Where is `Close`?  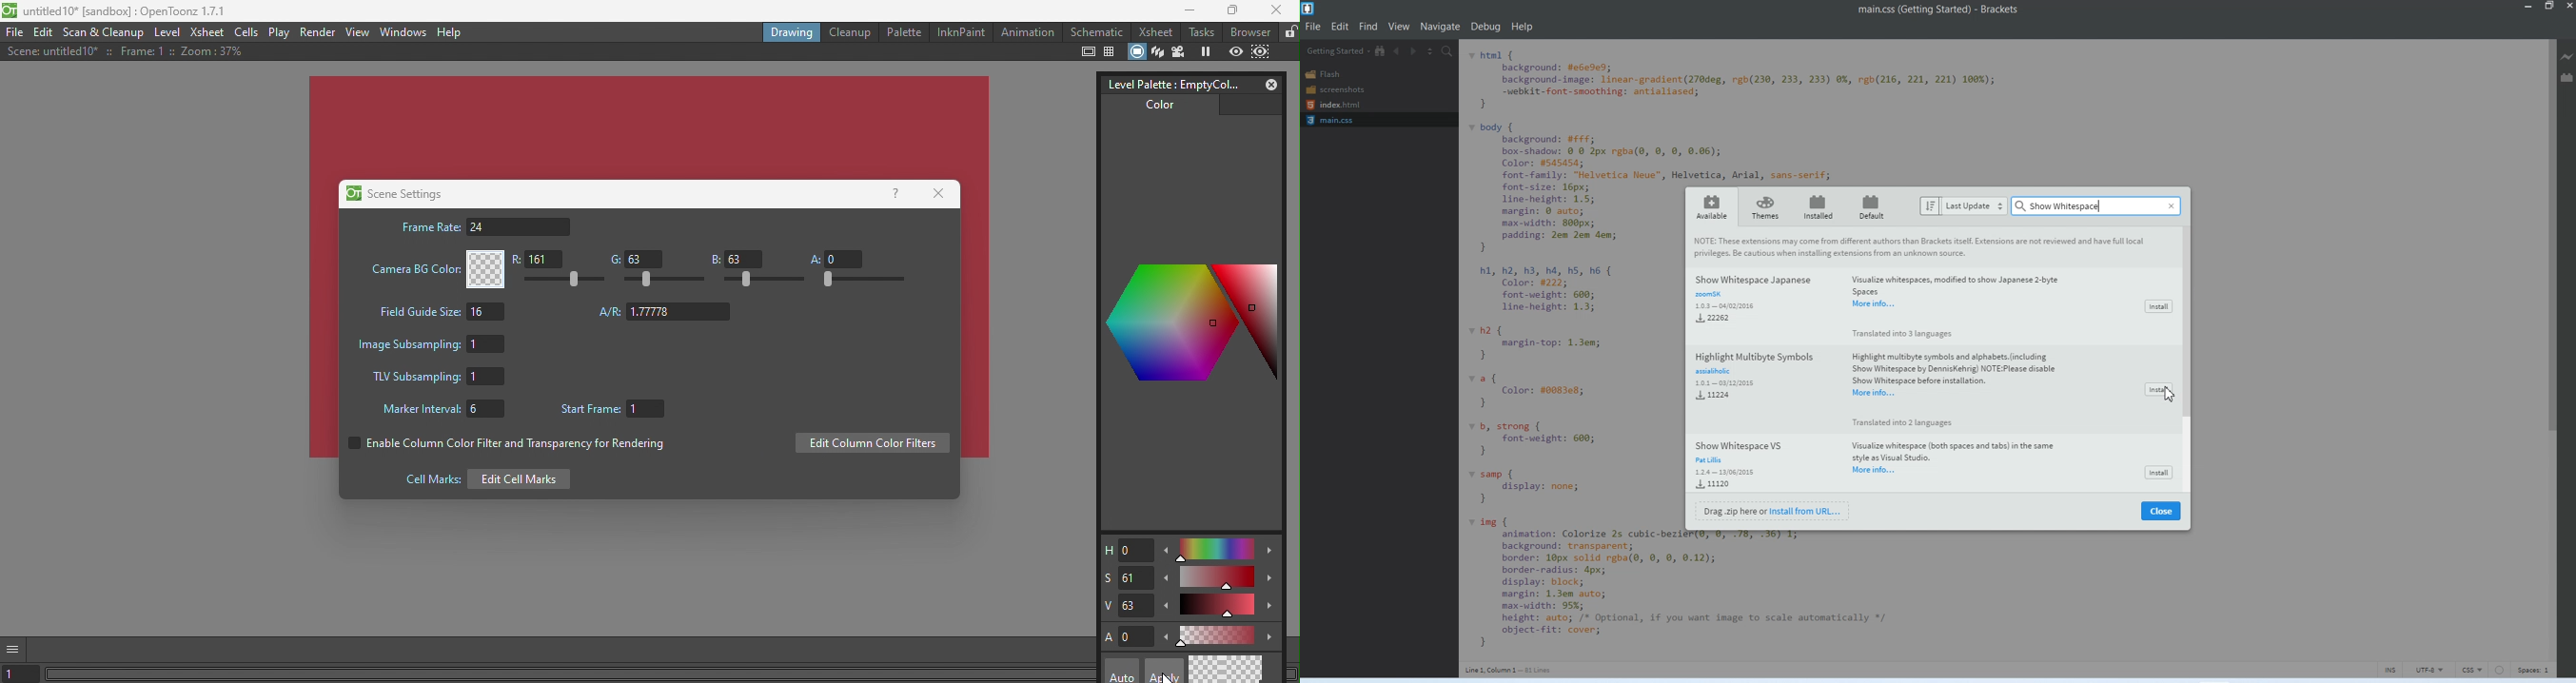 Close is located at coordinates (1268, 84).